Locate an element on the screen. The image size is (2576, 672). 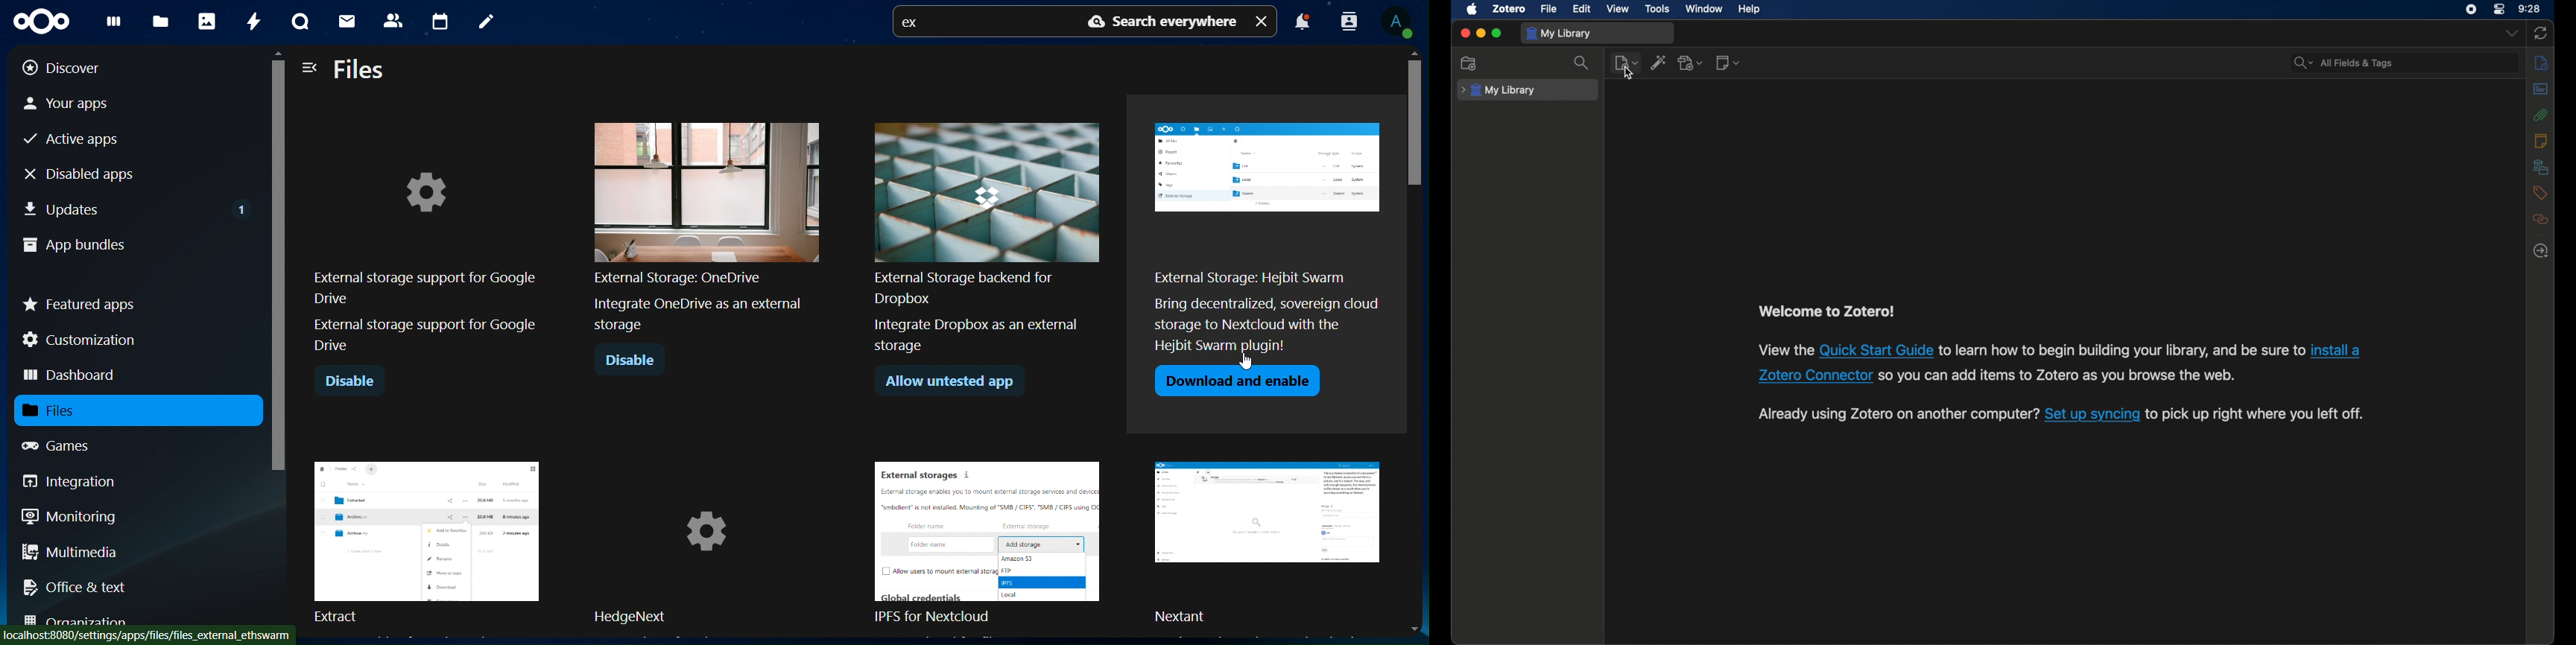
cursor is located at coordinates (1252, 363).